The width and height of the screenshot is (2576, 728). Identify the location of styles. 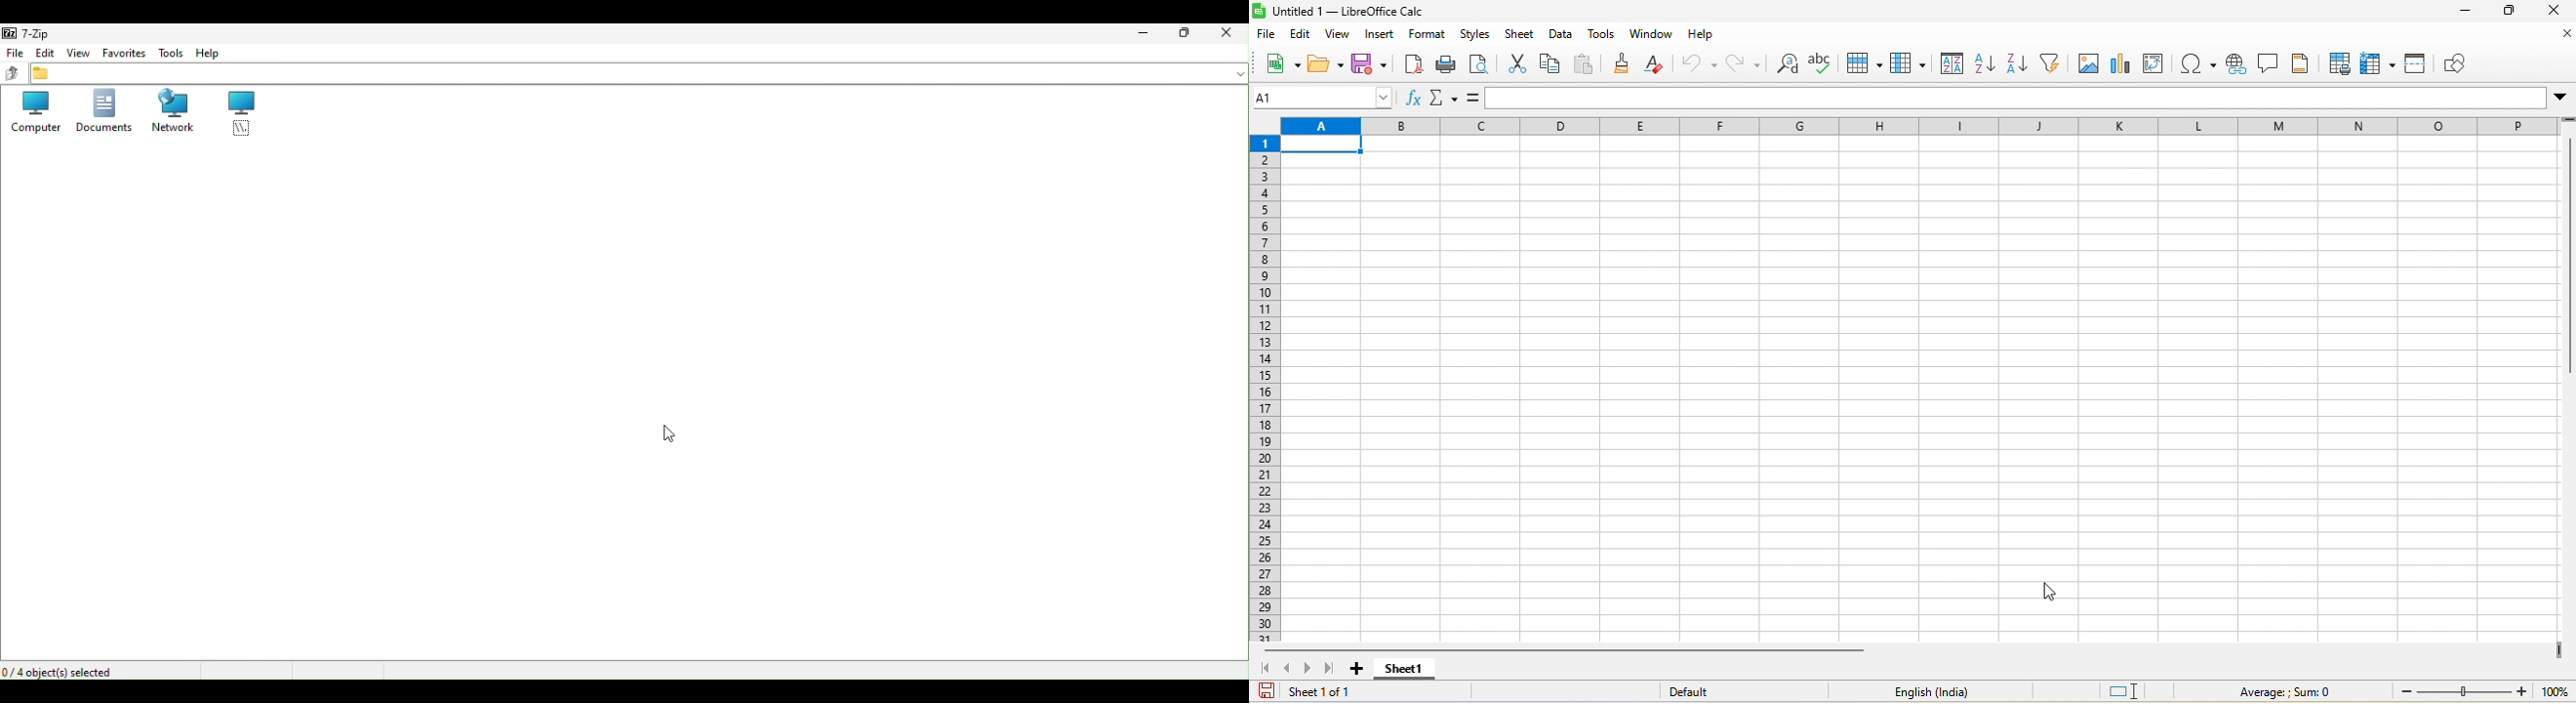
(1476, 37).